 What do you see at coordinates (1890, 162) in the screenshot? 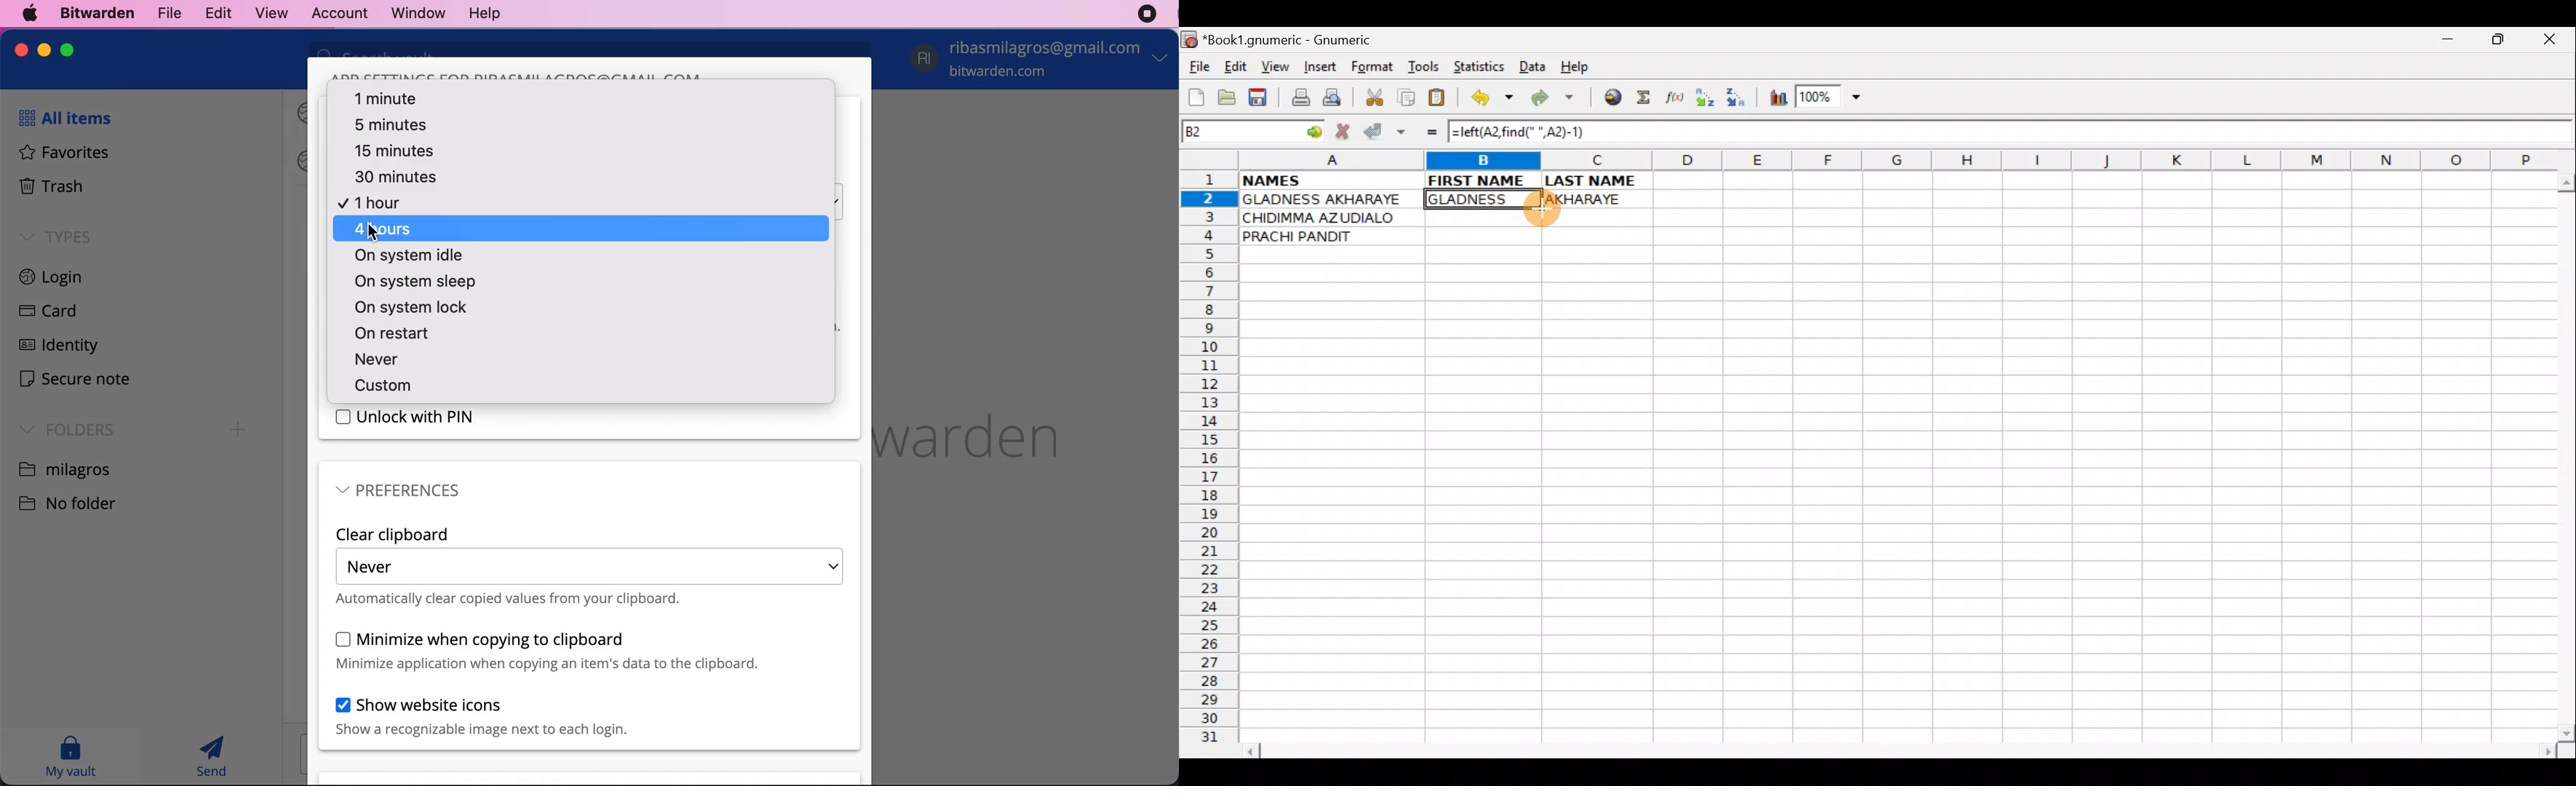
I see `Columns` at bounding box center [1890, 162].